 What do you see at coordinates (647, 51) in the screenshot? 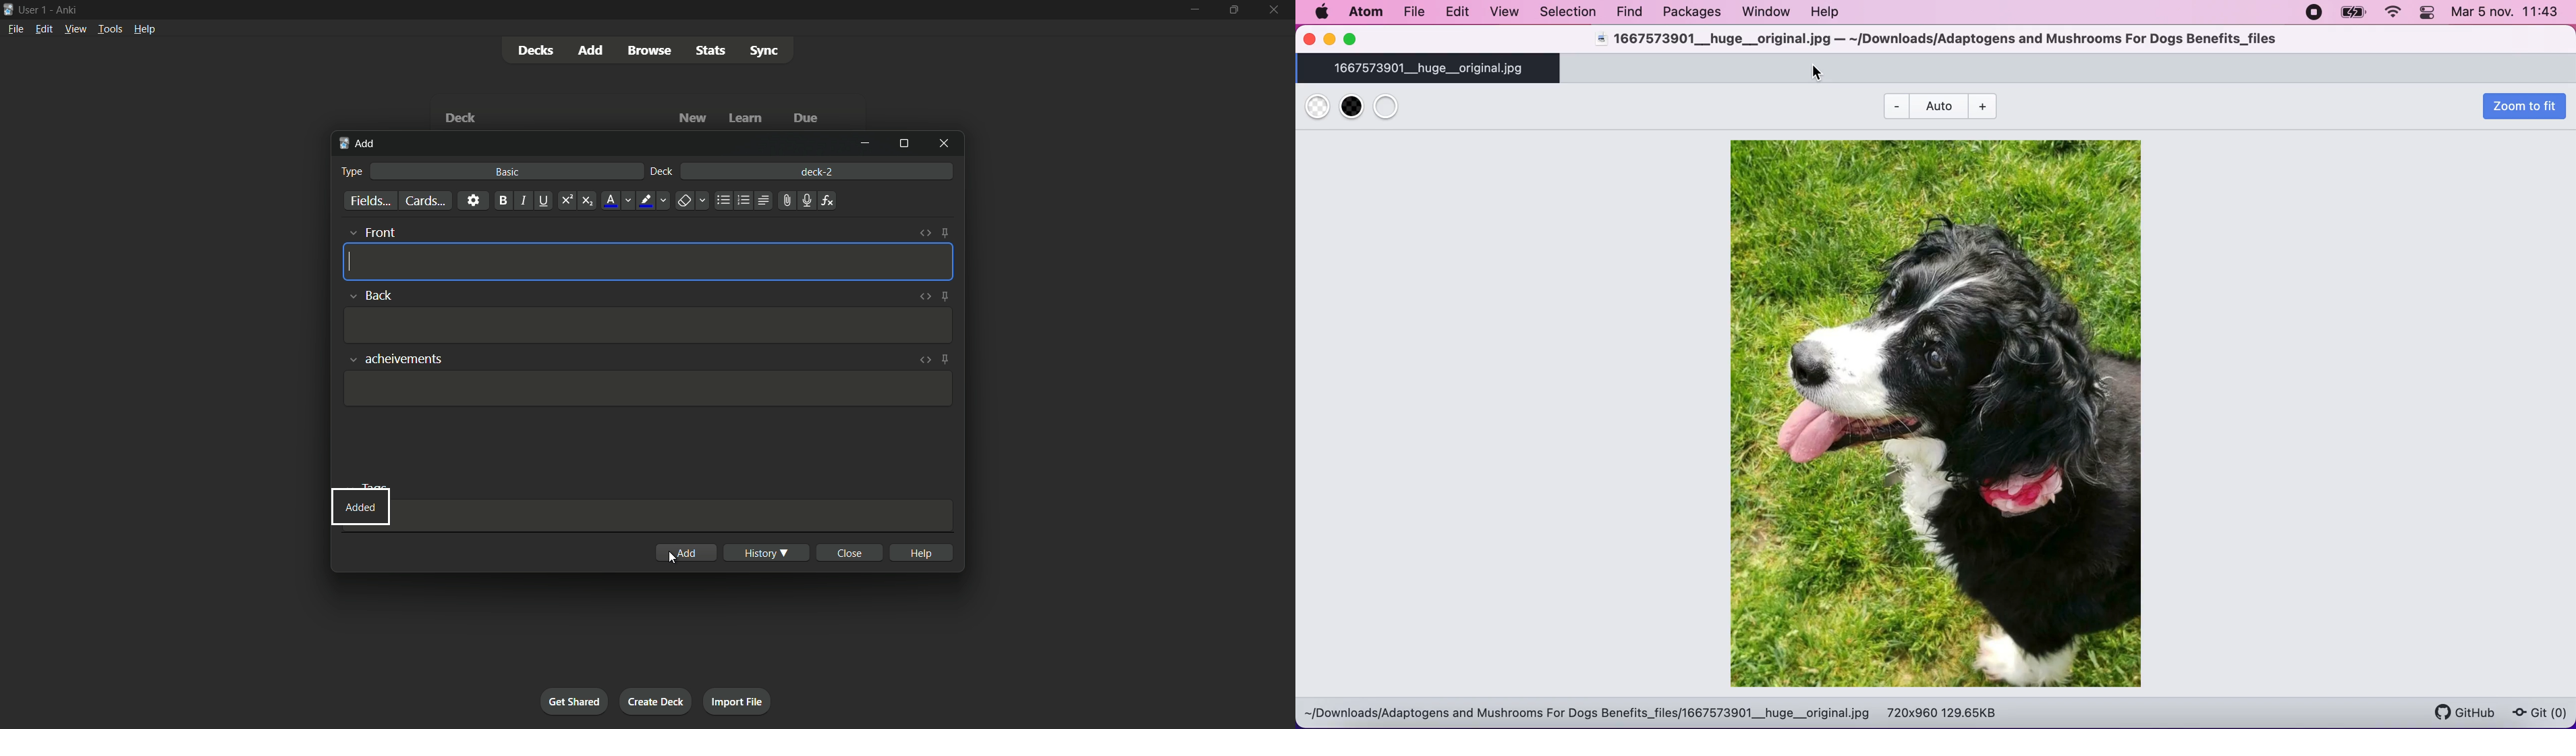
I see `browse` at bounding box center [647, 51].